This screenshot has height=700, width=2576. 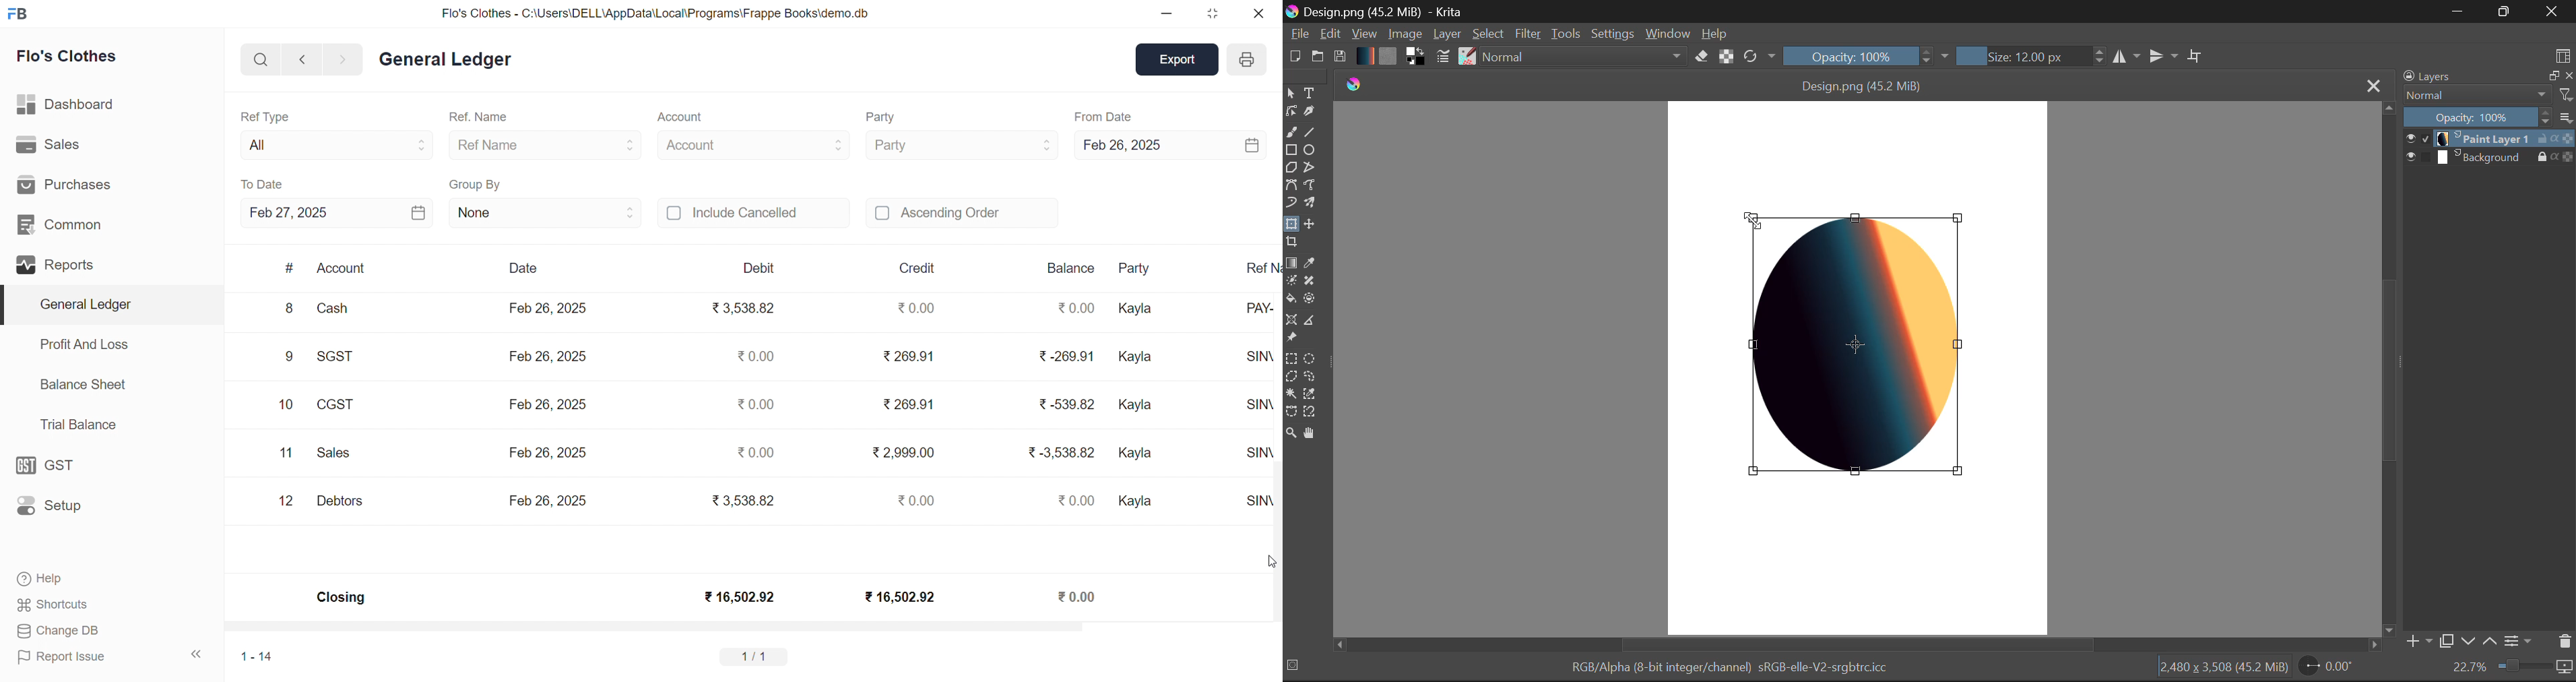 I want to click on Ellipses, so click(x=1310, y=150).